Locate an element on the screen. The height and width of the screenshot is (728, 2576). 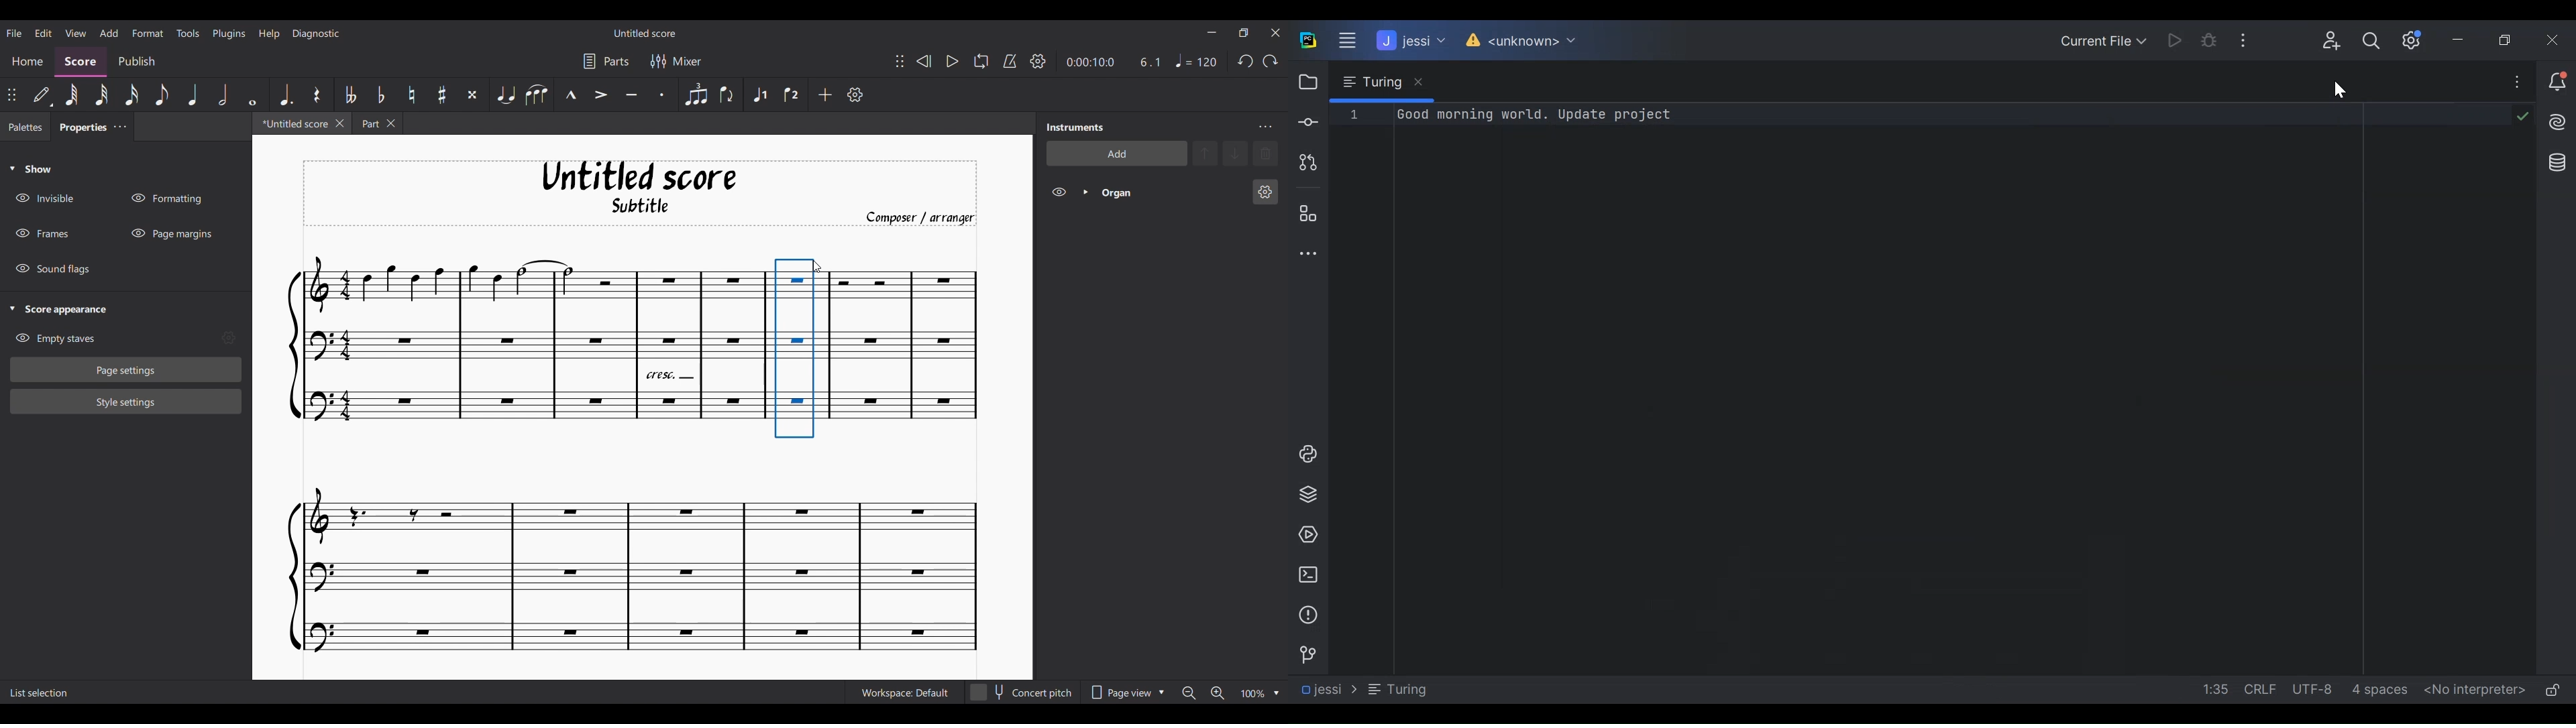
Workspace settings is located at coordinates (903, 692).